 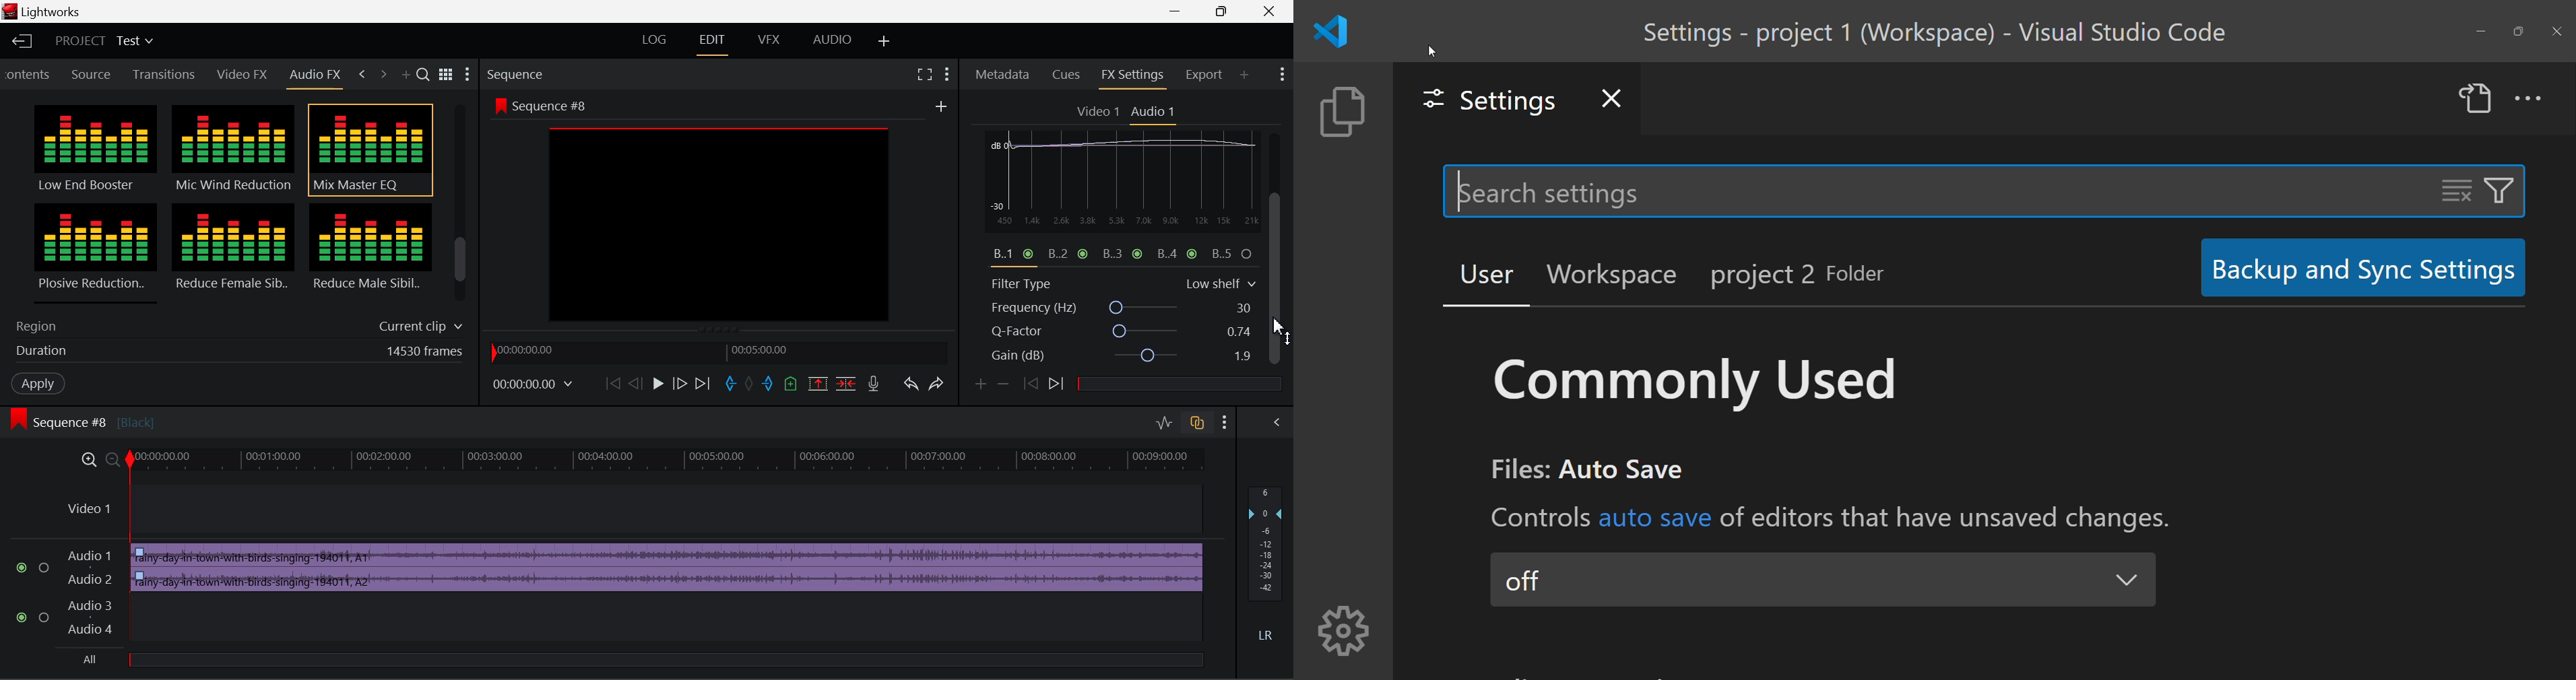 I want to click on Region, so click(x=236, y=324).